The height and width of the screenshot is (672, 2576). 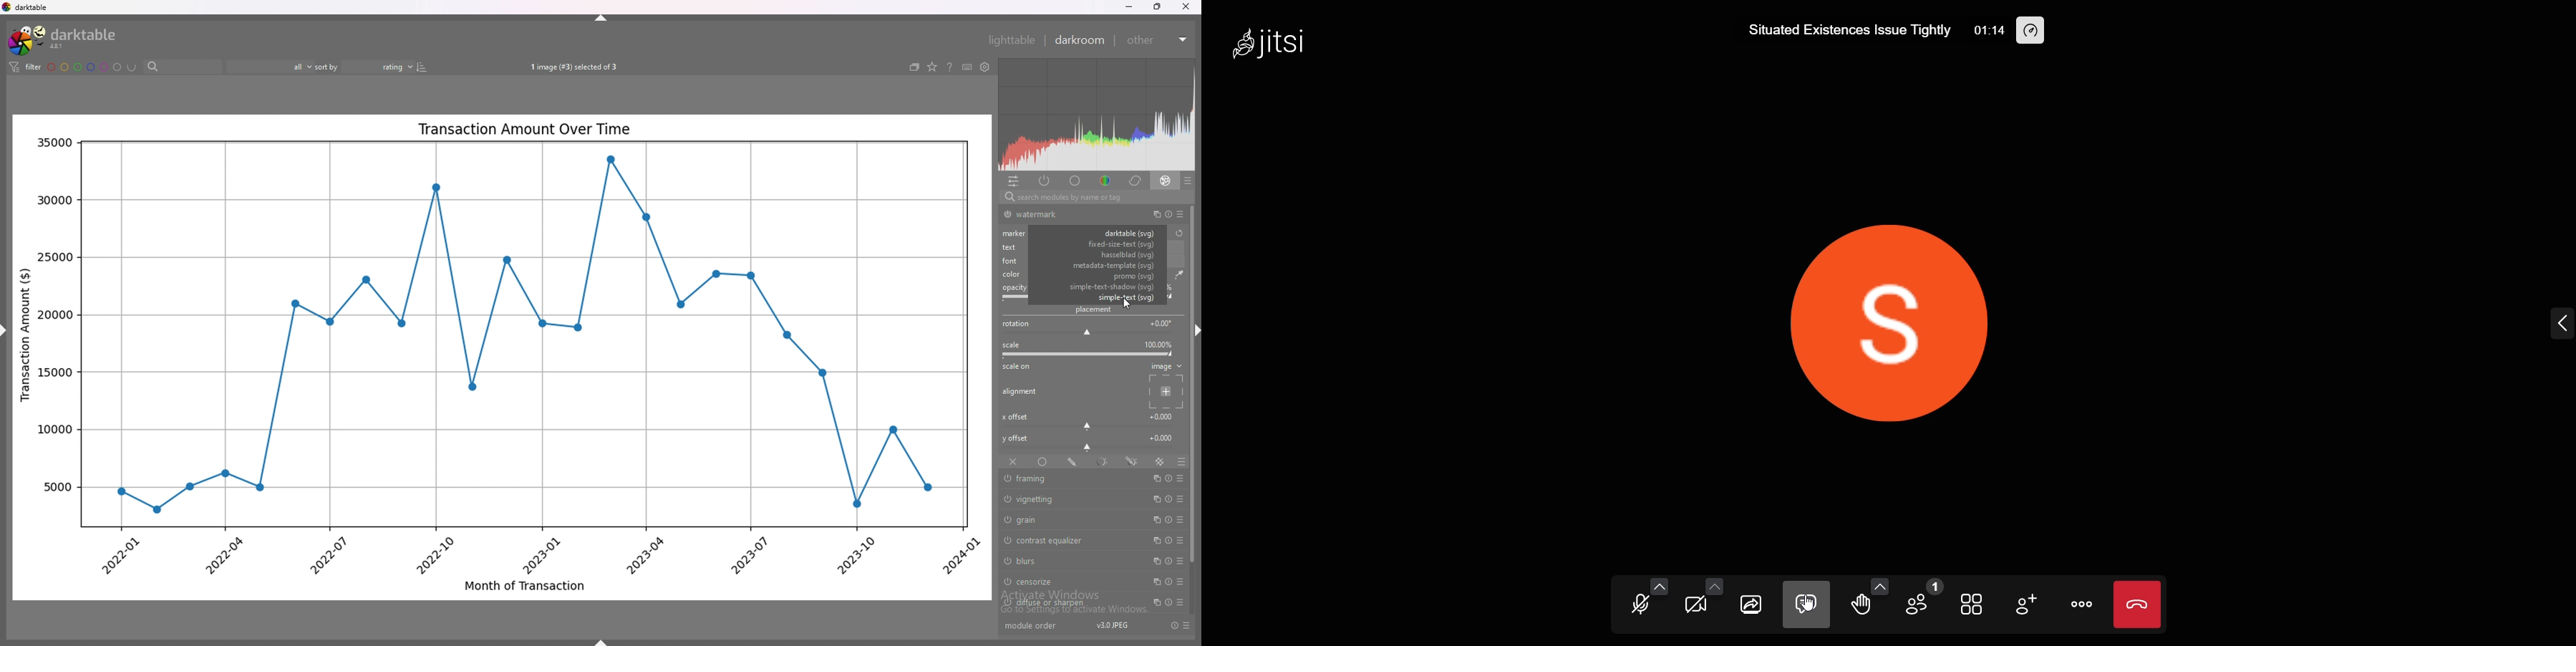 I want to click on off, so click(x=1012, y=463).